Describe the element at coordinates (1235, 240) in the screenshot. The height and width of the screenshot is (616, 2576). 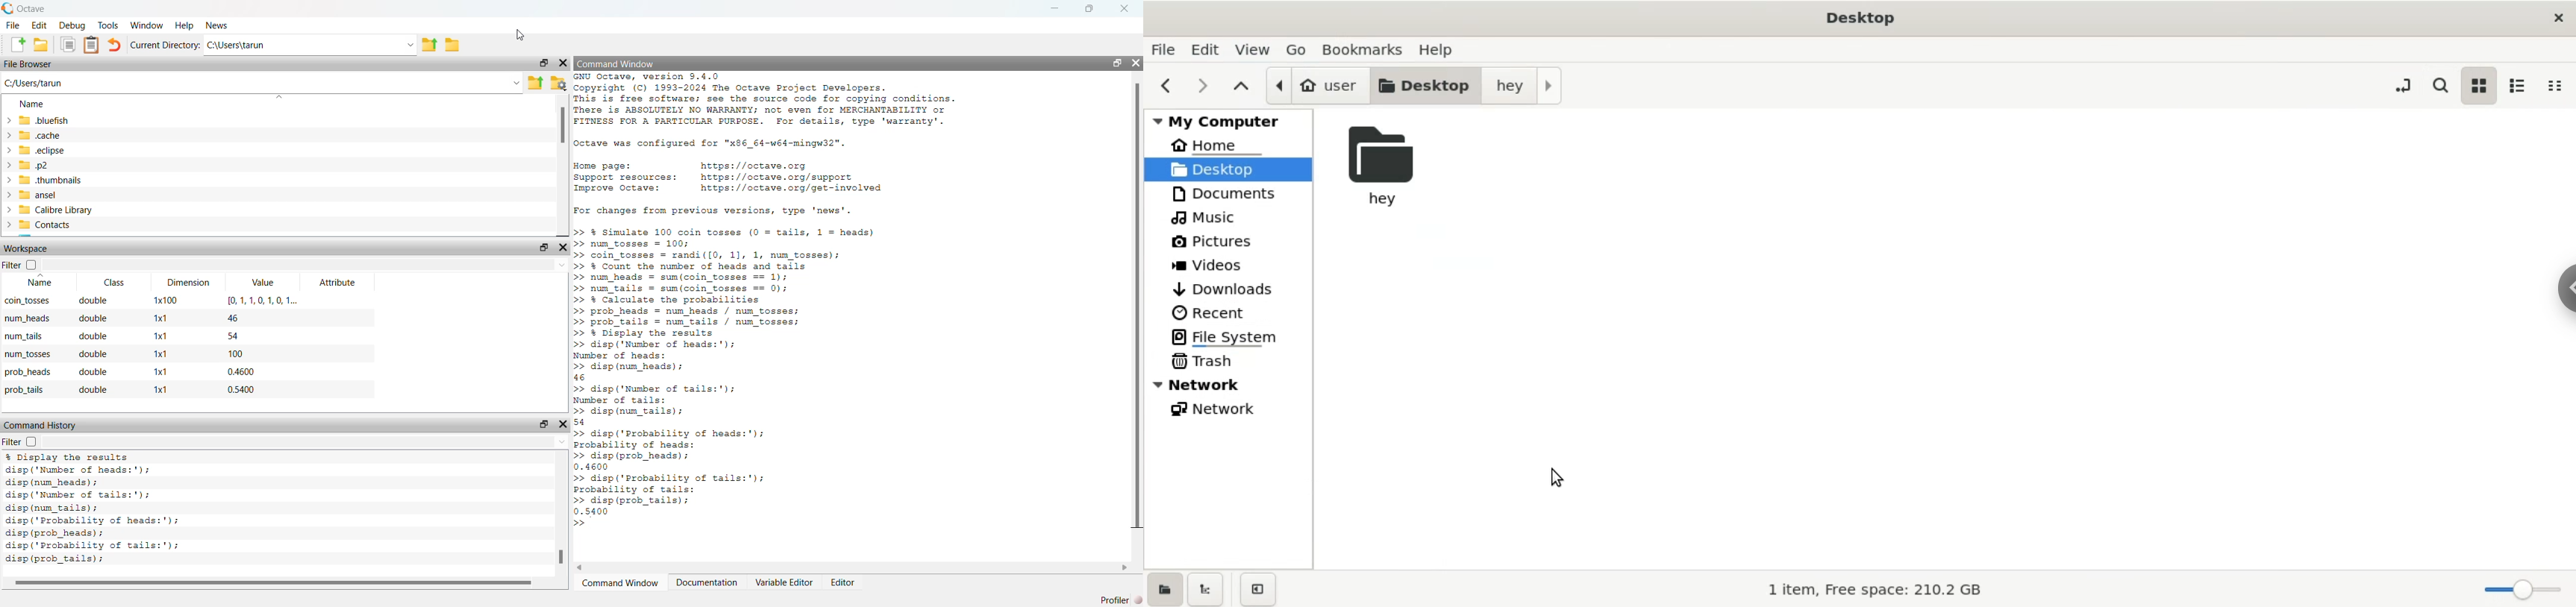
I see `pictures` at that location.